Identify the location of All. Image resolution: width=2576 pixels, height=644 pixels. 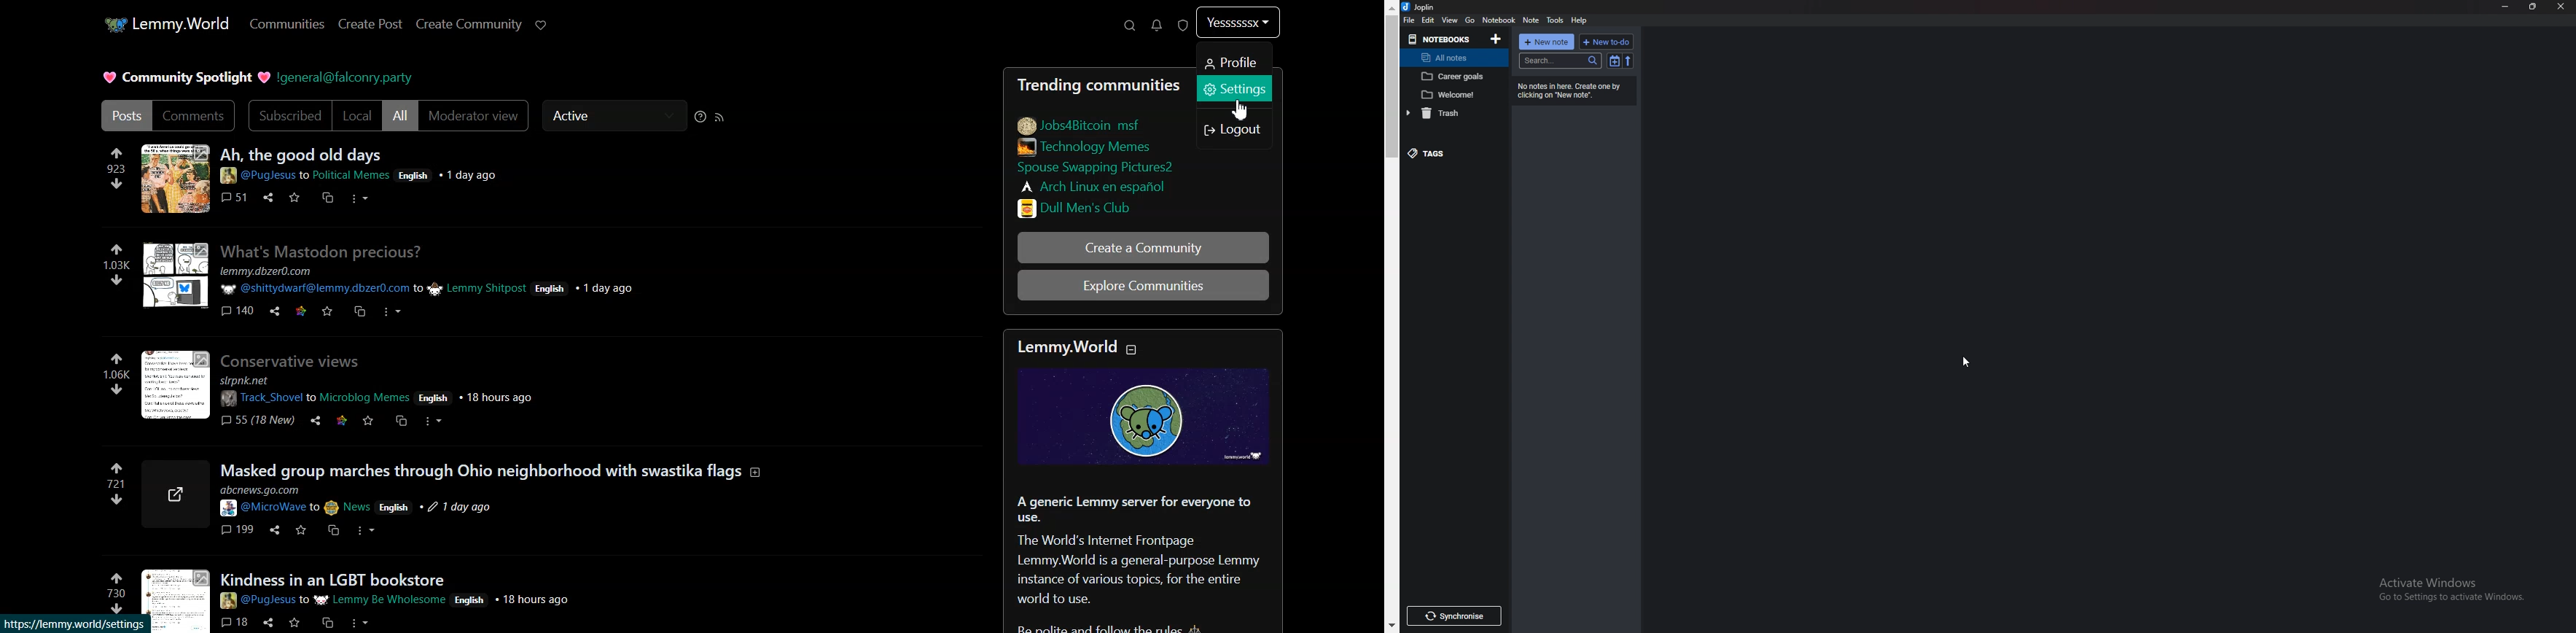
(400, 117).